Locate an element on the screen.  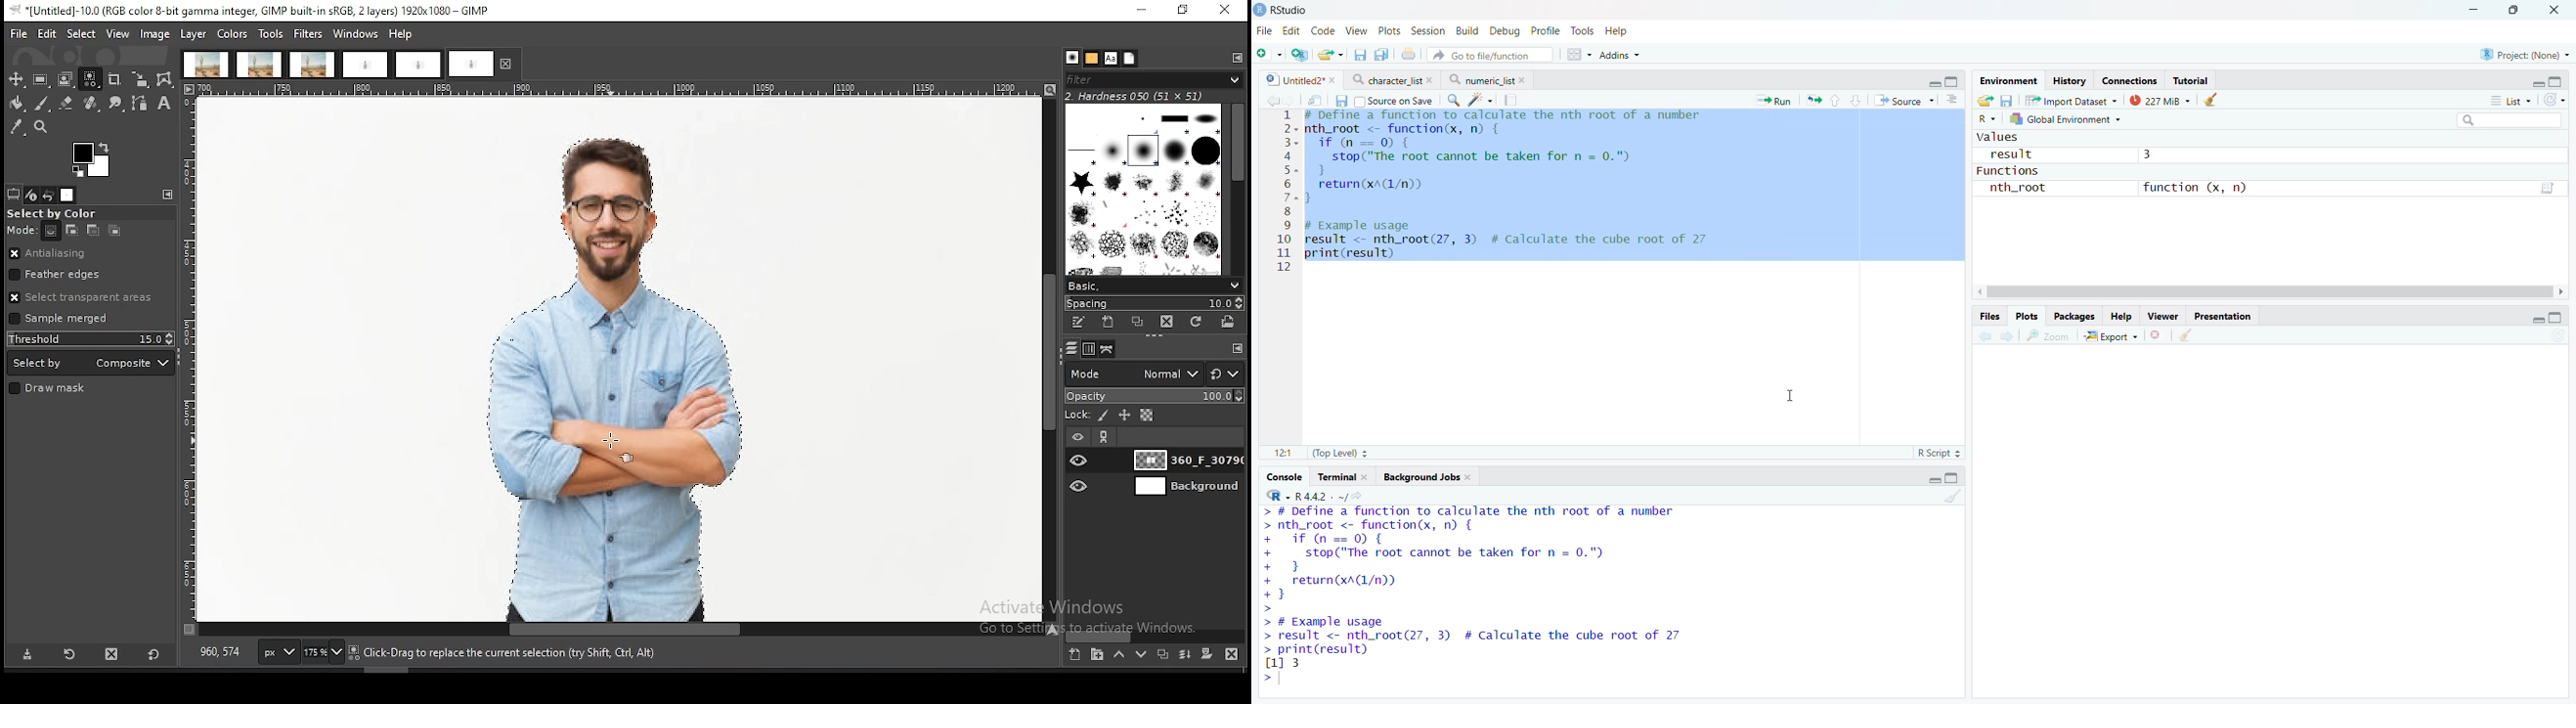
Debug is located at coordinates (1505, 31).